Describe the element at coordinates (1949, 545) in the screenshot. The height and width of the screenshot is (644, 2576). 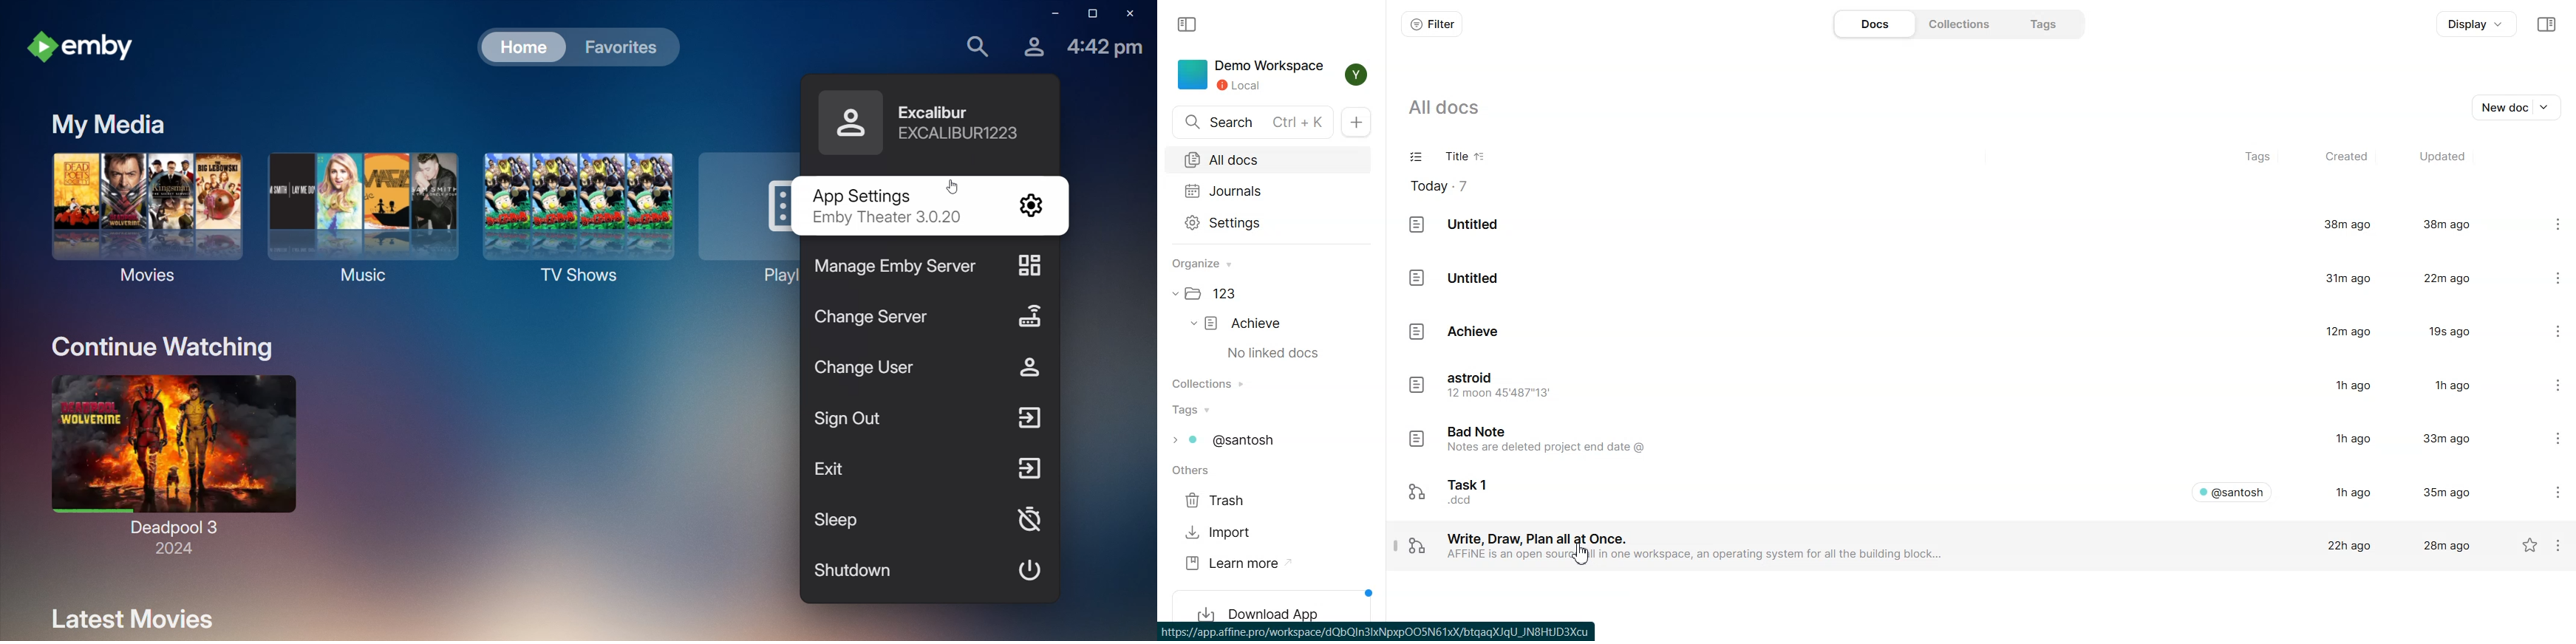
I see `Doc File` at that location.